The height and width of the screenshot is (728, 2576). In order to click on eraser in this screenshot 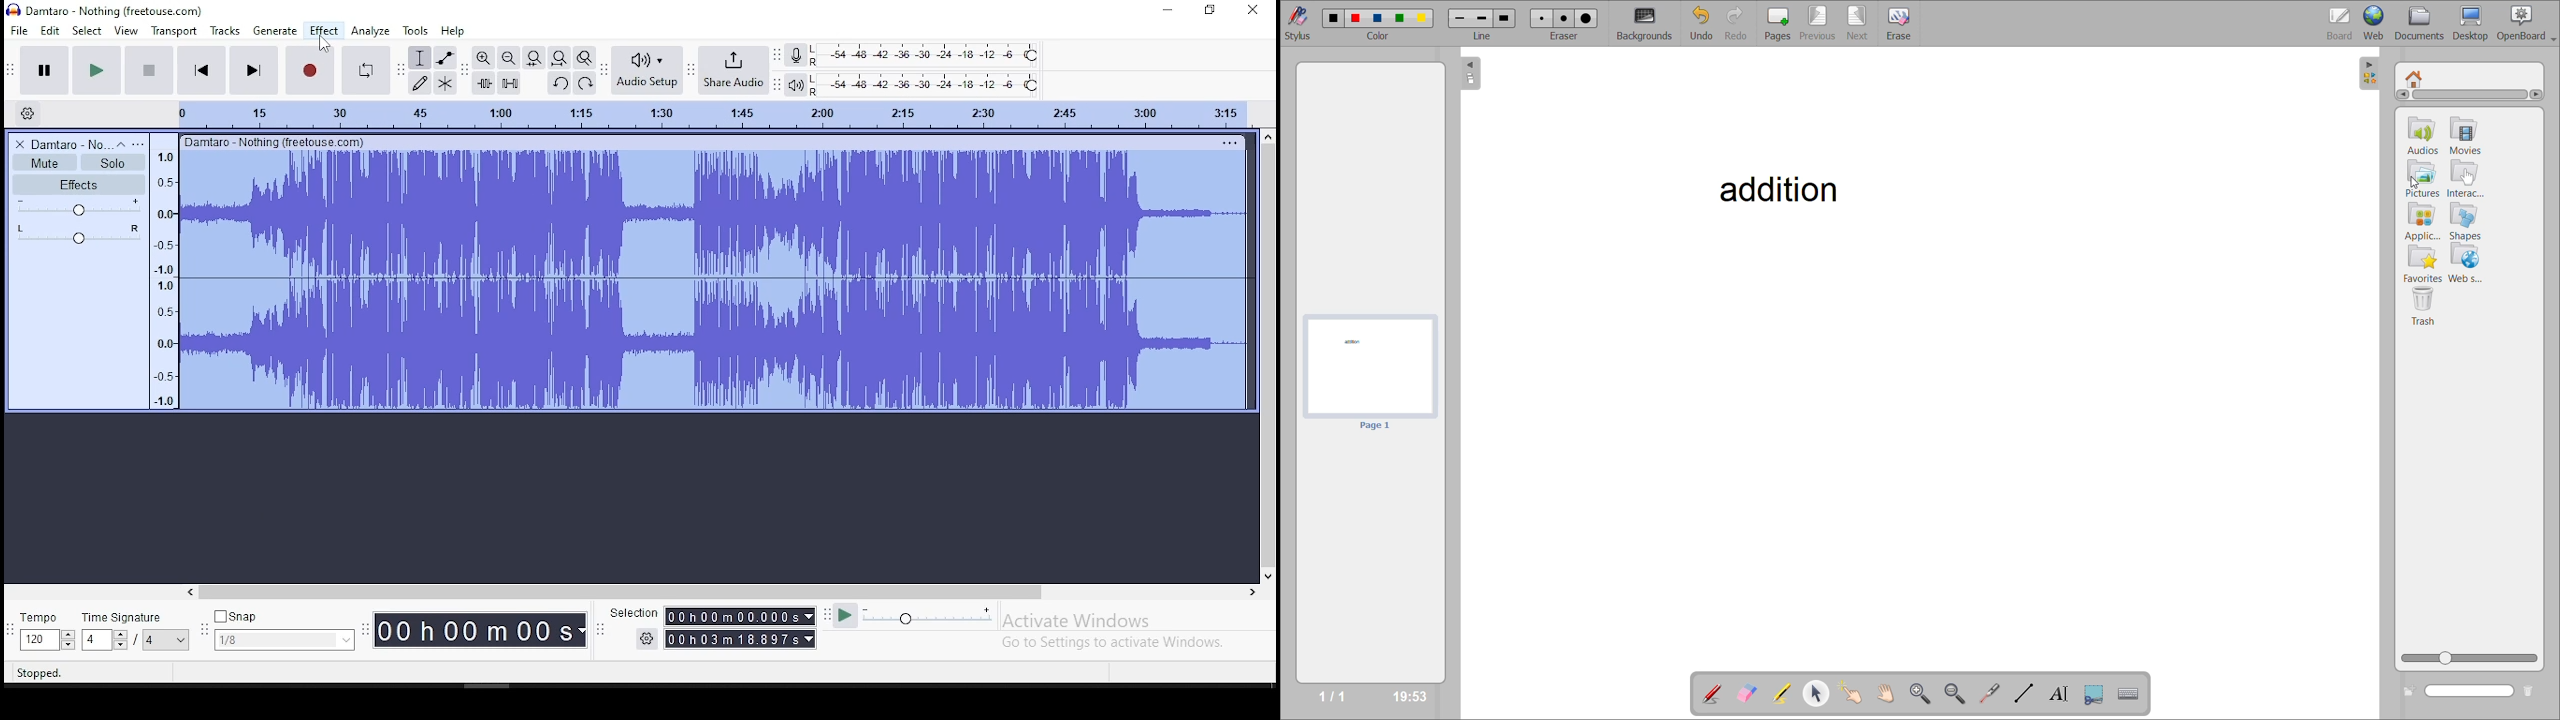, I will do `click(1563, 33)`.